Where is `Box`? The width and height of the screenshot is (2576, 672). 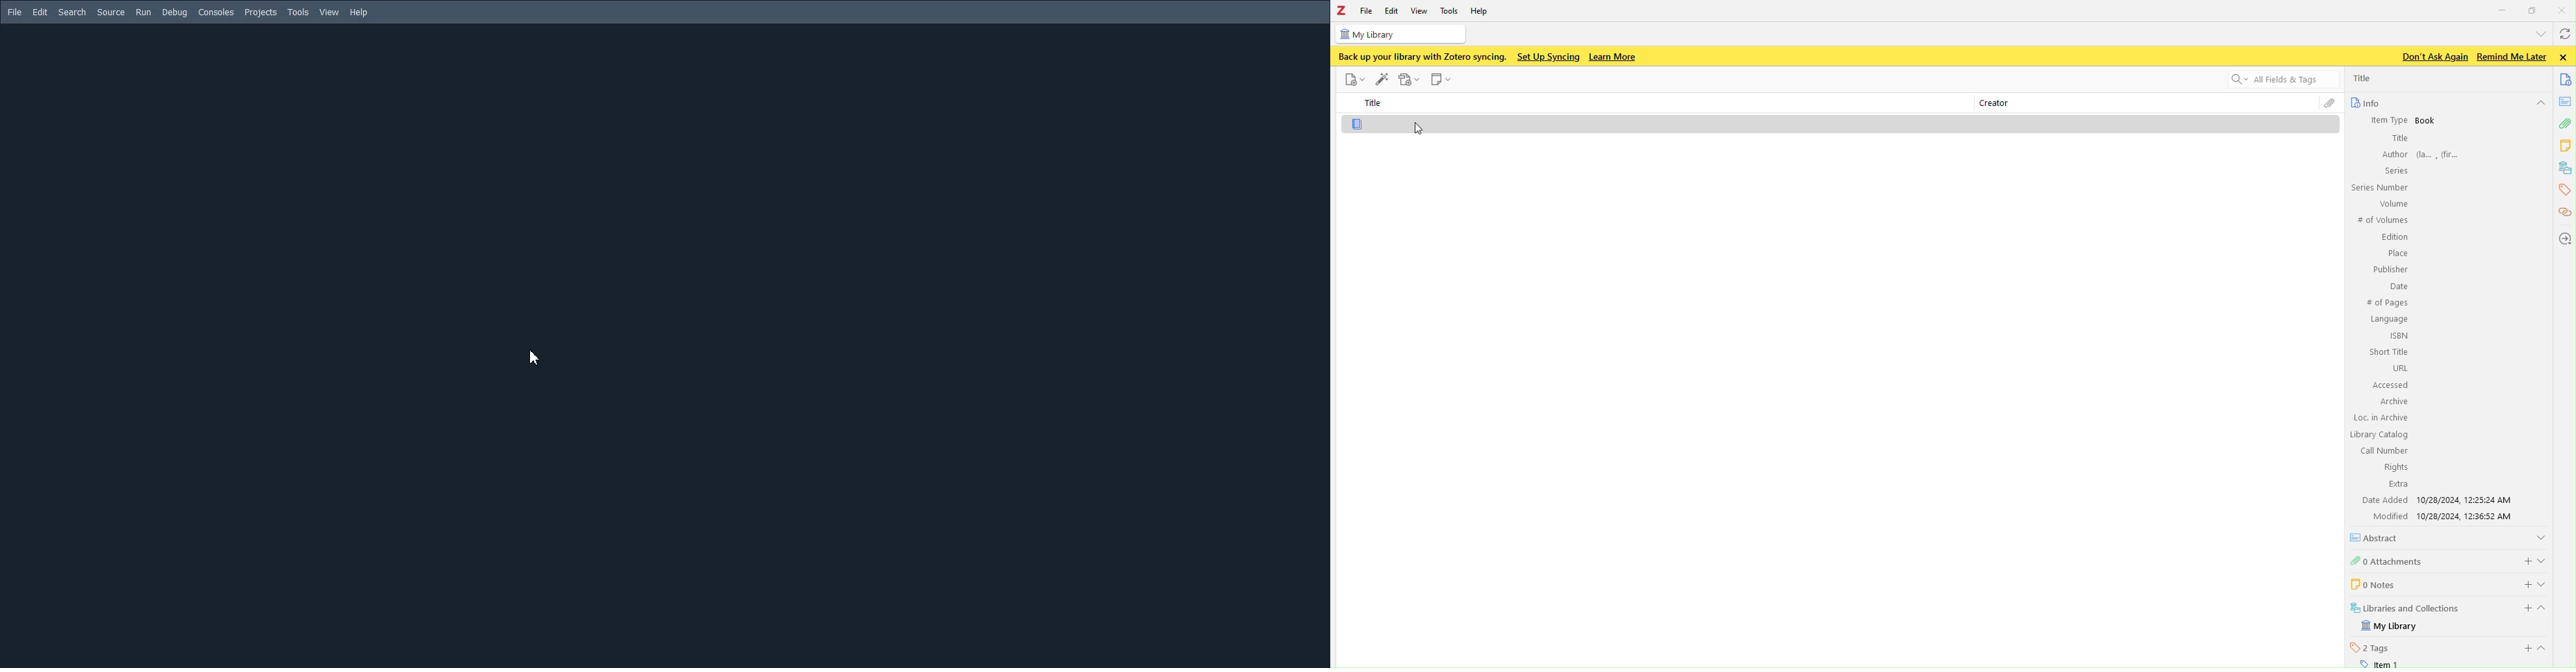 Box is located at coordinates (2534, 10).